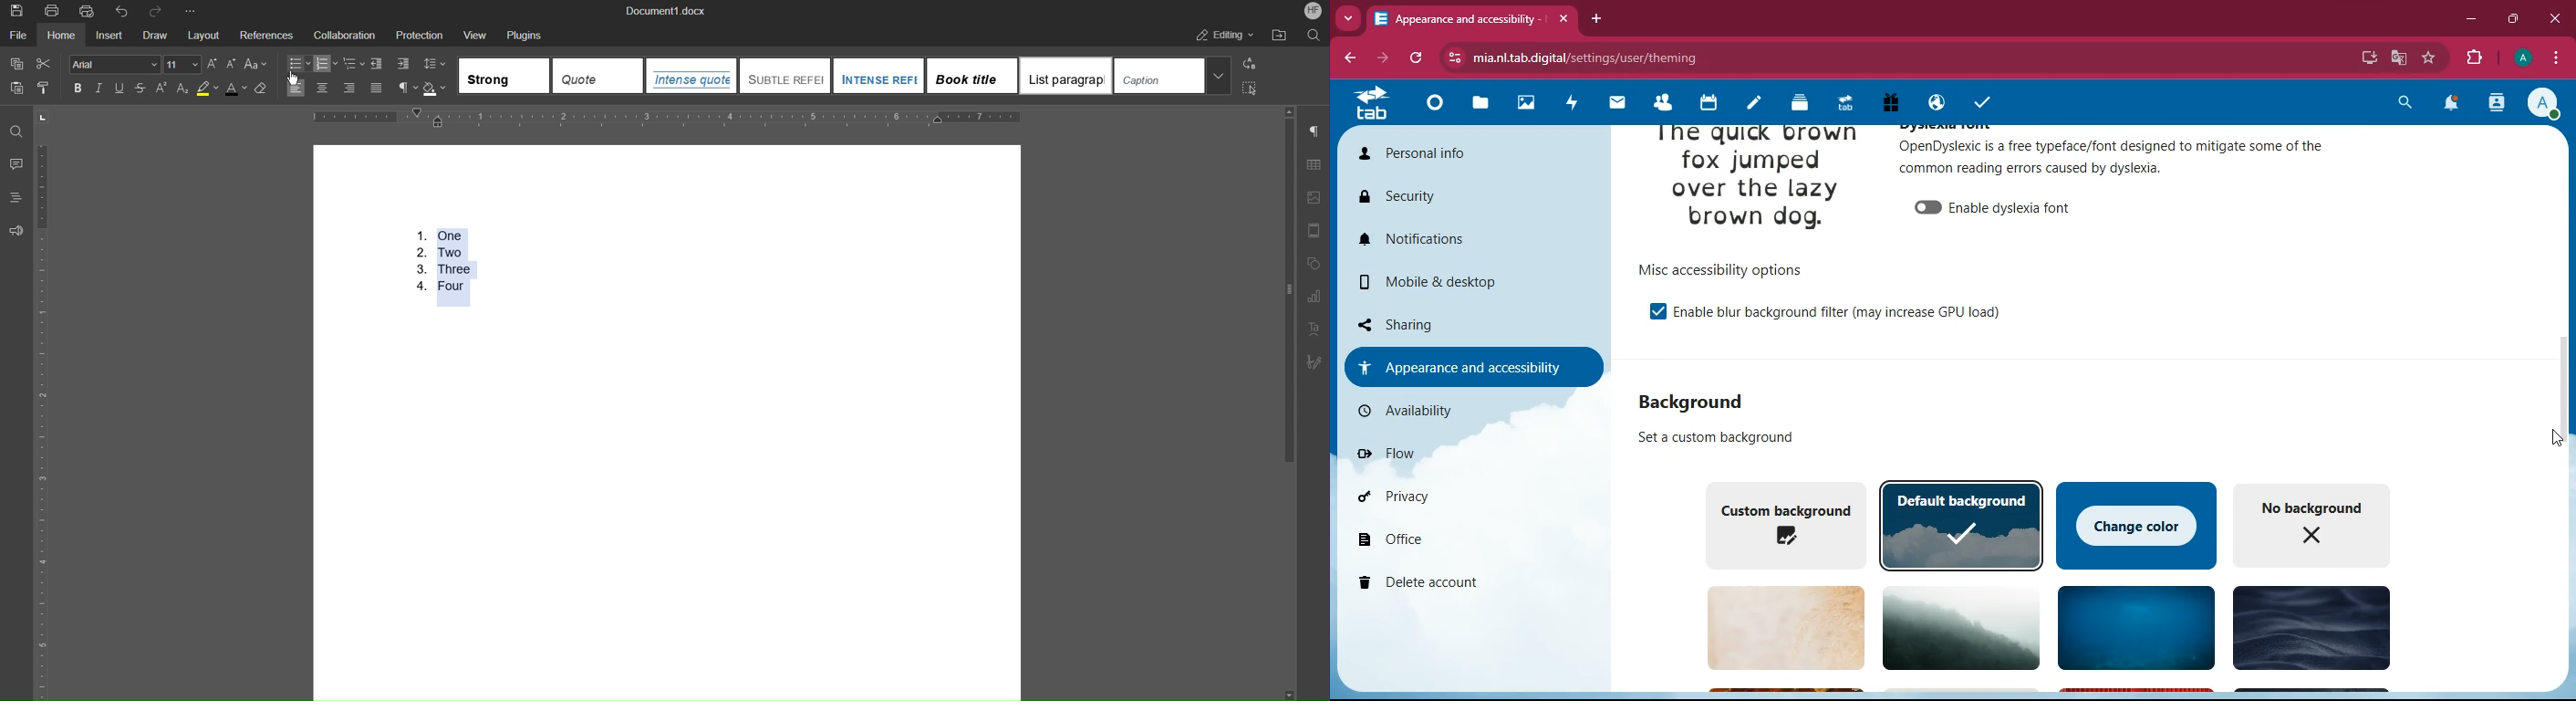 The width and height of the screenshot is (2576, 728). I want to click on Decrease Size, so click(230, 65).